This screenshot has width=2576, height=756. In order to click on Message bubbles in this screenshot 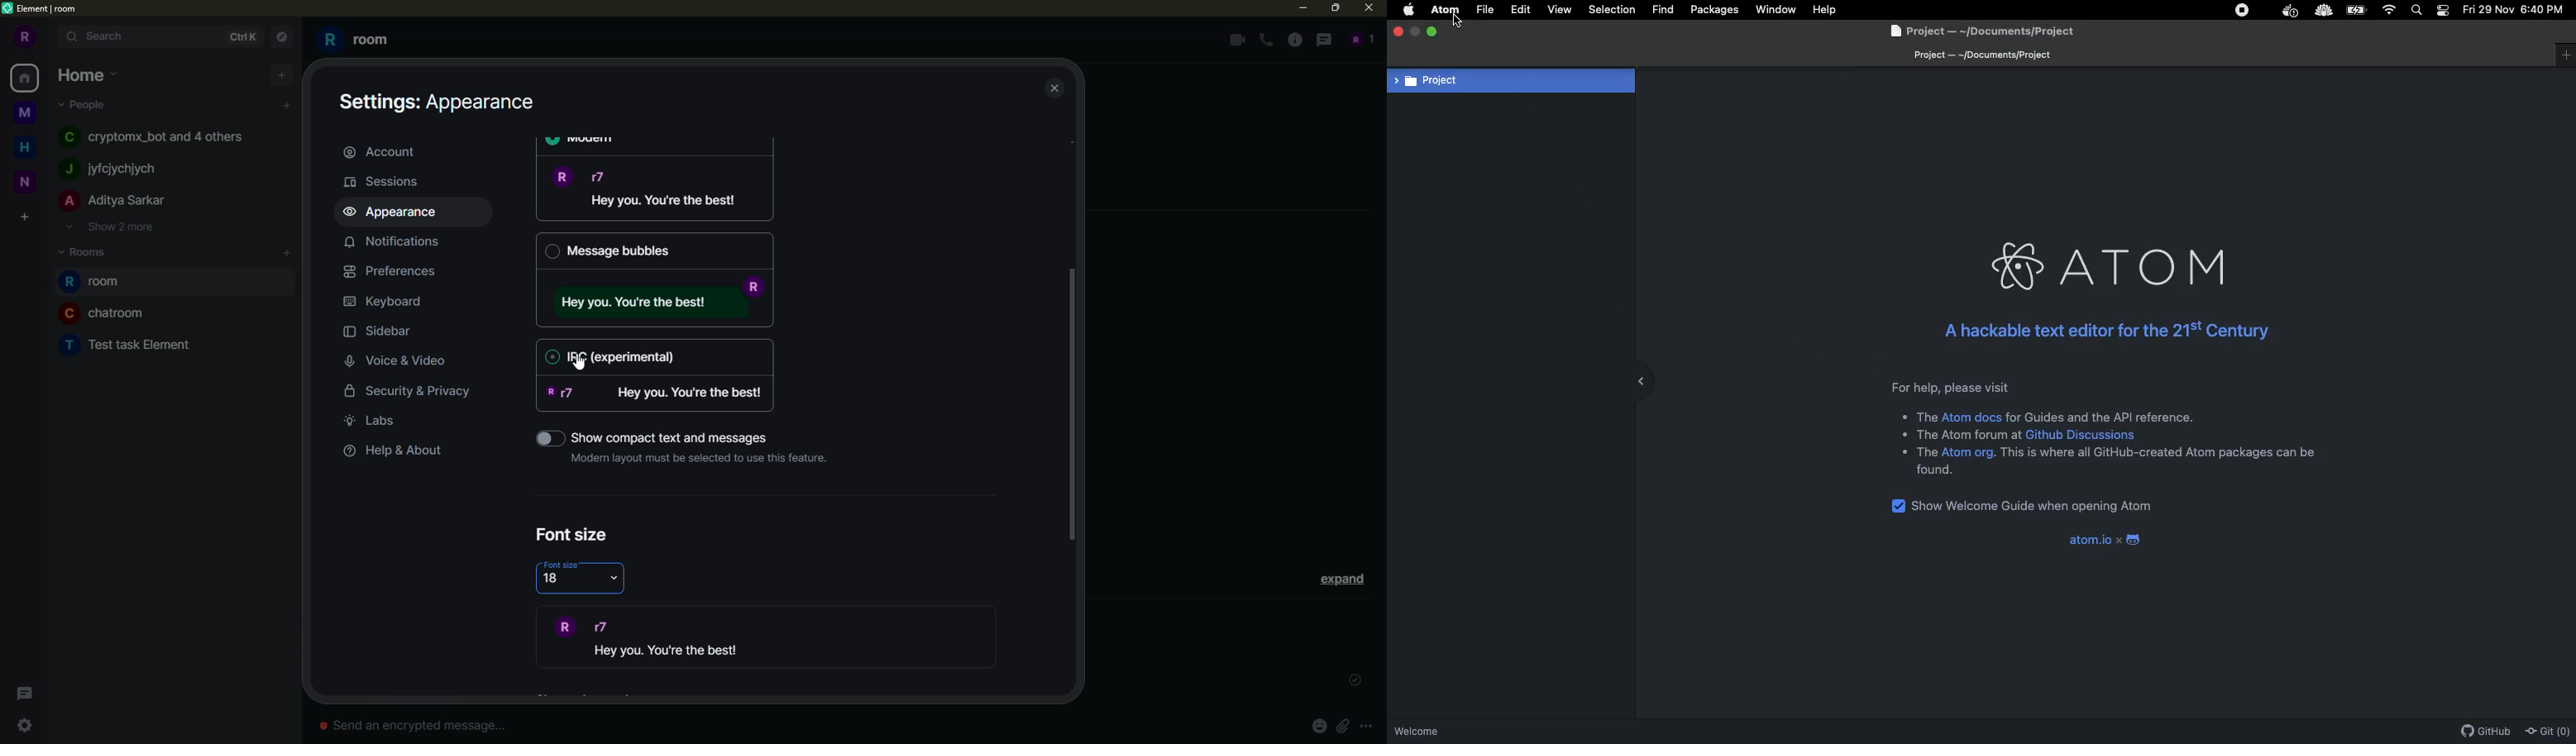, I will do `click(645, 251)`.